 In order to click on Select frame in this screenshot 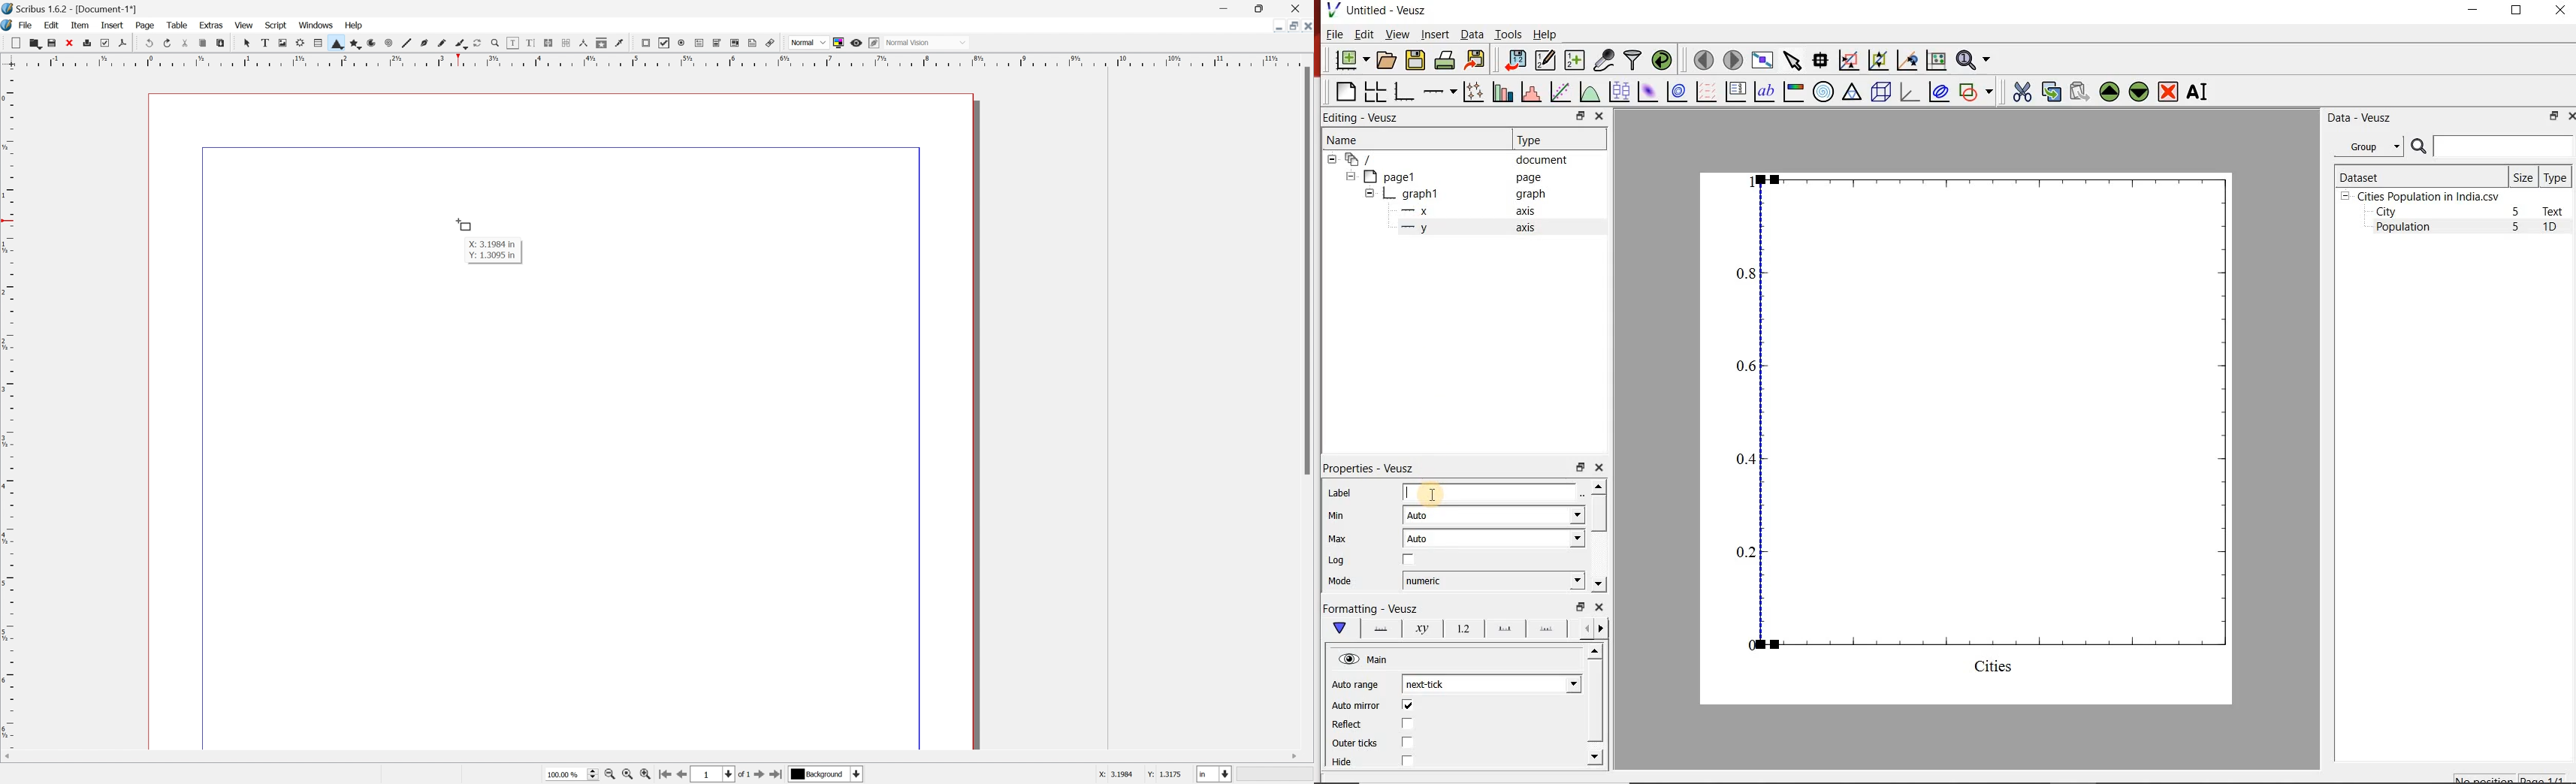, I will do `click(249, 44)`.